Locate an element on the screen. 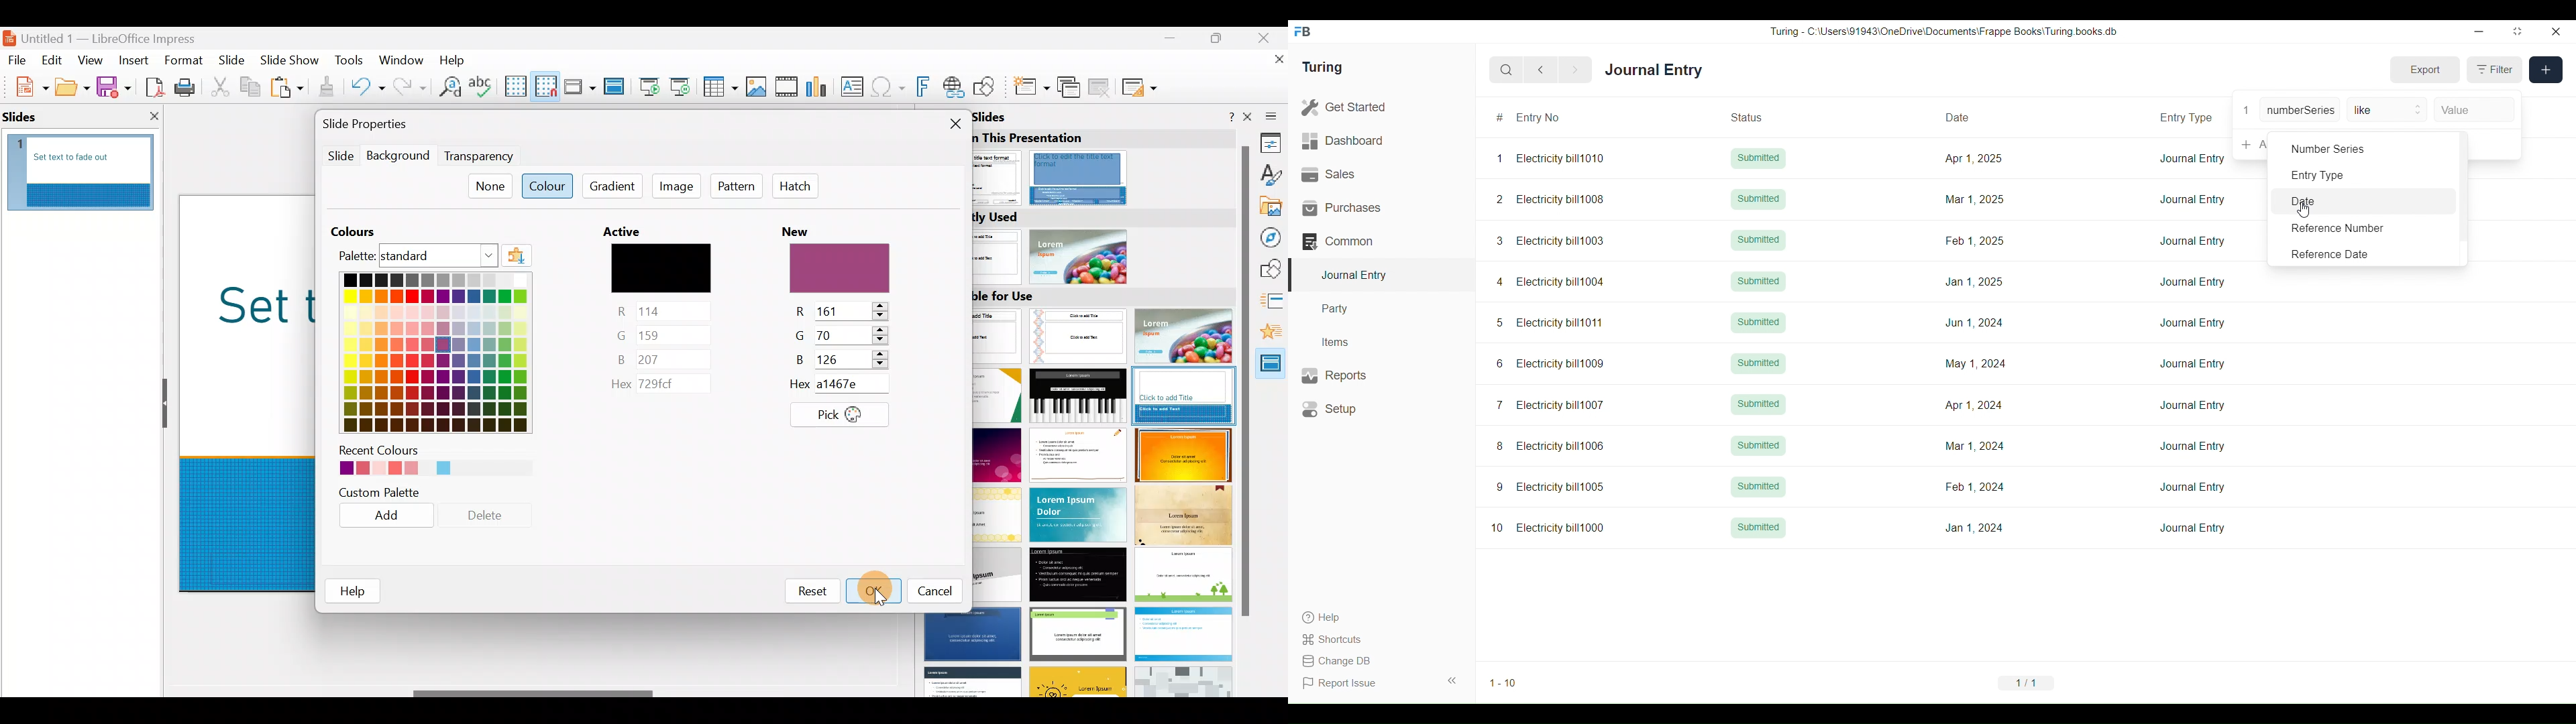 The width and height of the screenshot is (2576, 728). Journal Entry is located at coordinates (2192, 446).